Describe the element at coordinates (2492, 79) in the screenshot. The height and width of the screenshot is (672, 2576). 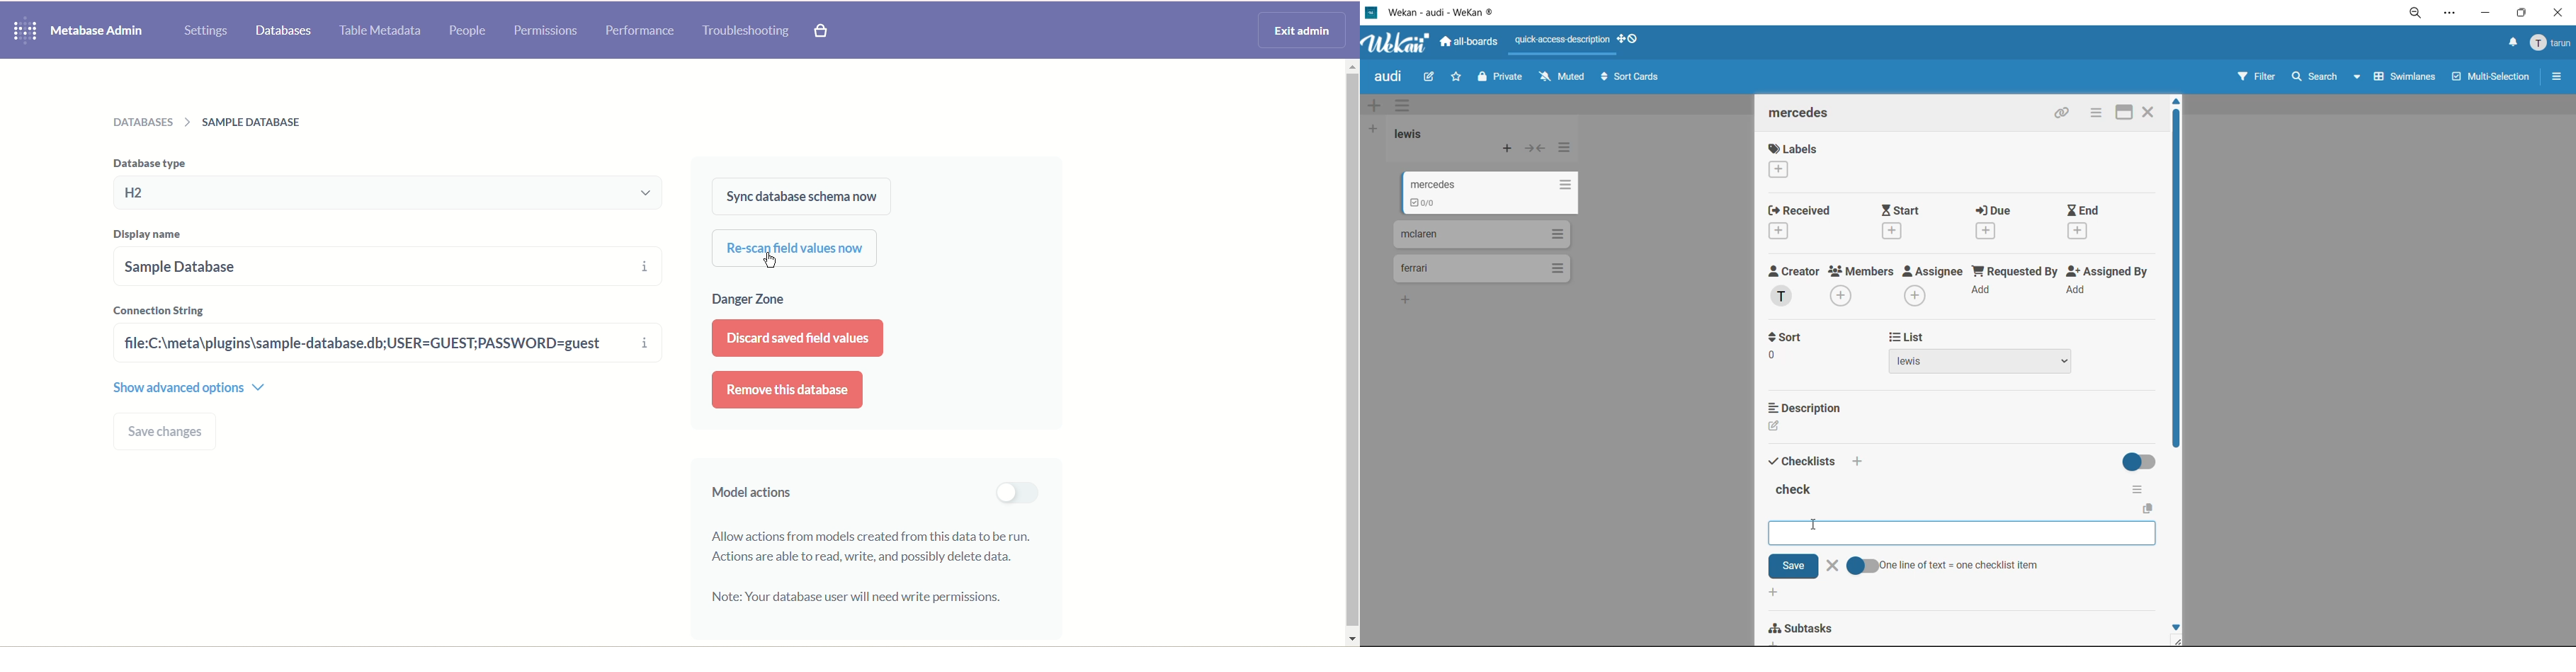
I see `multiselection` at that location.